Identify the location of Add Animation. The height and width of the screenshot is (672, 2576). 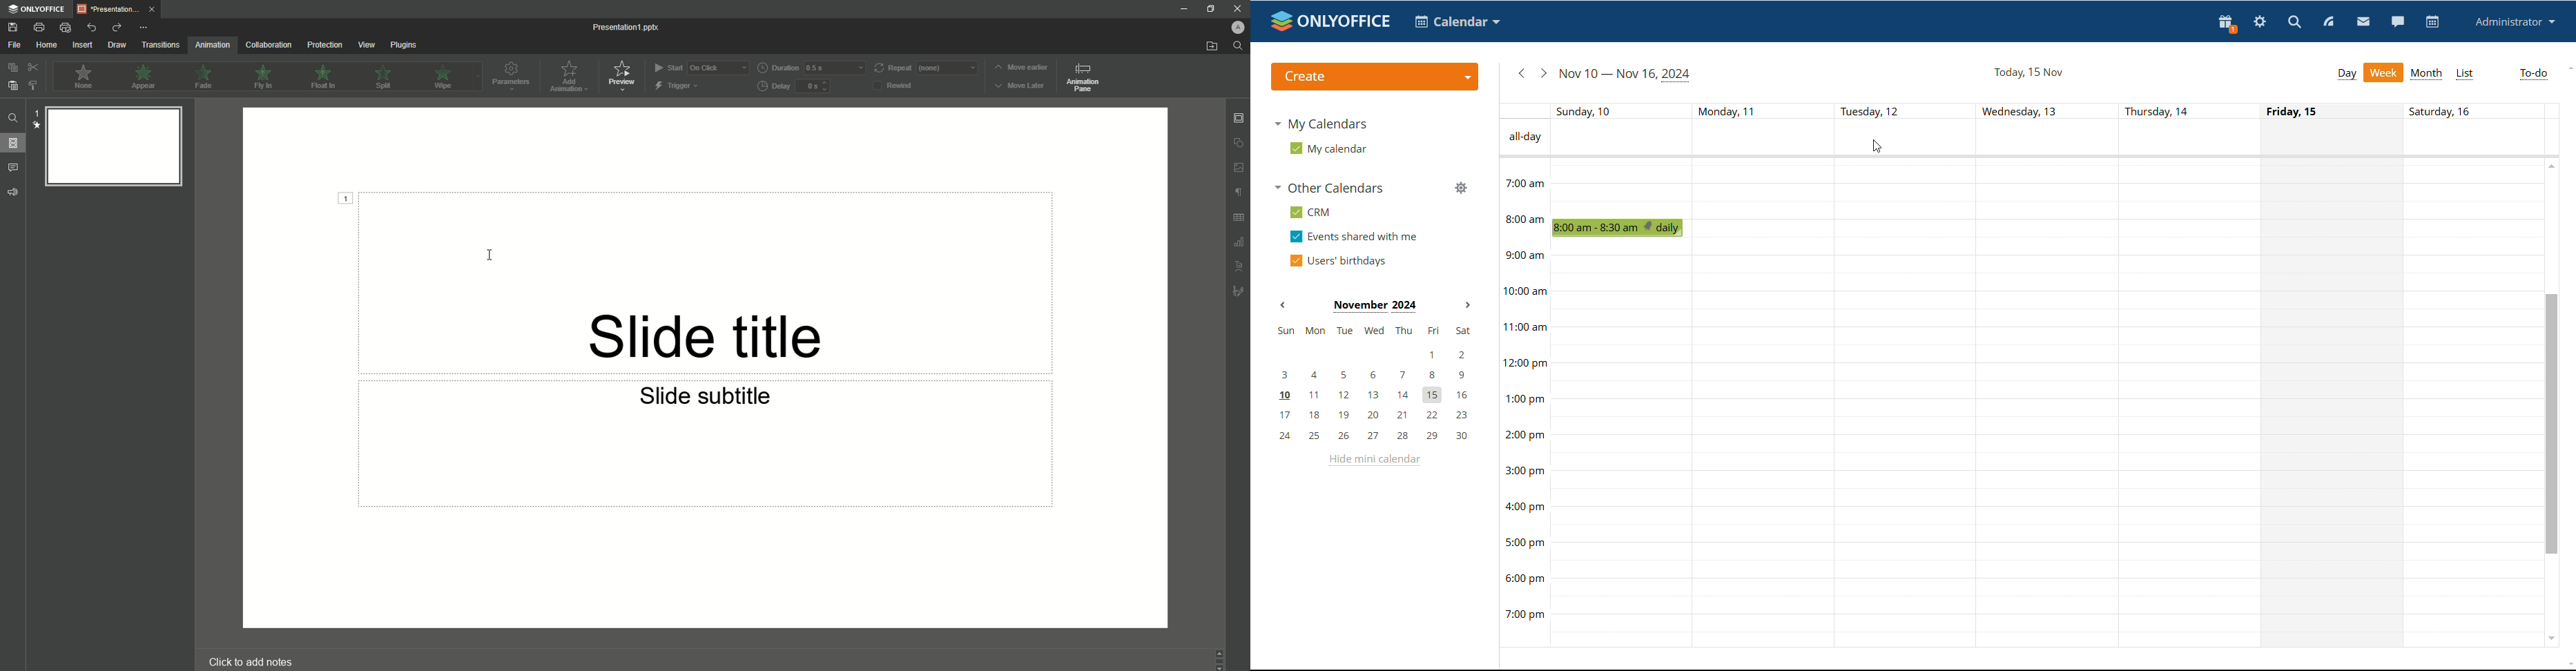
(572, 78).